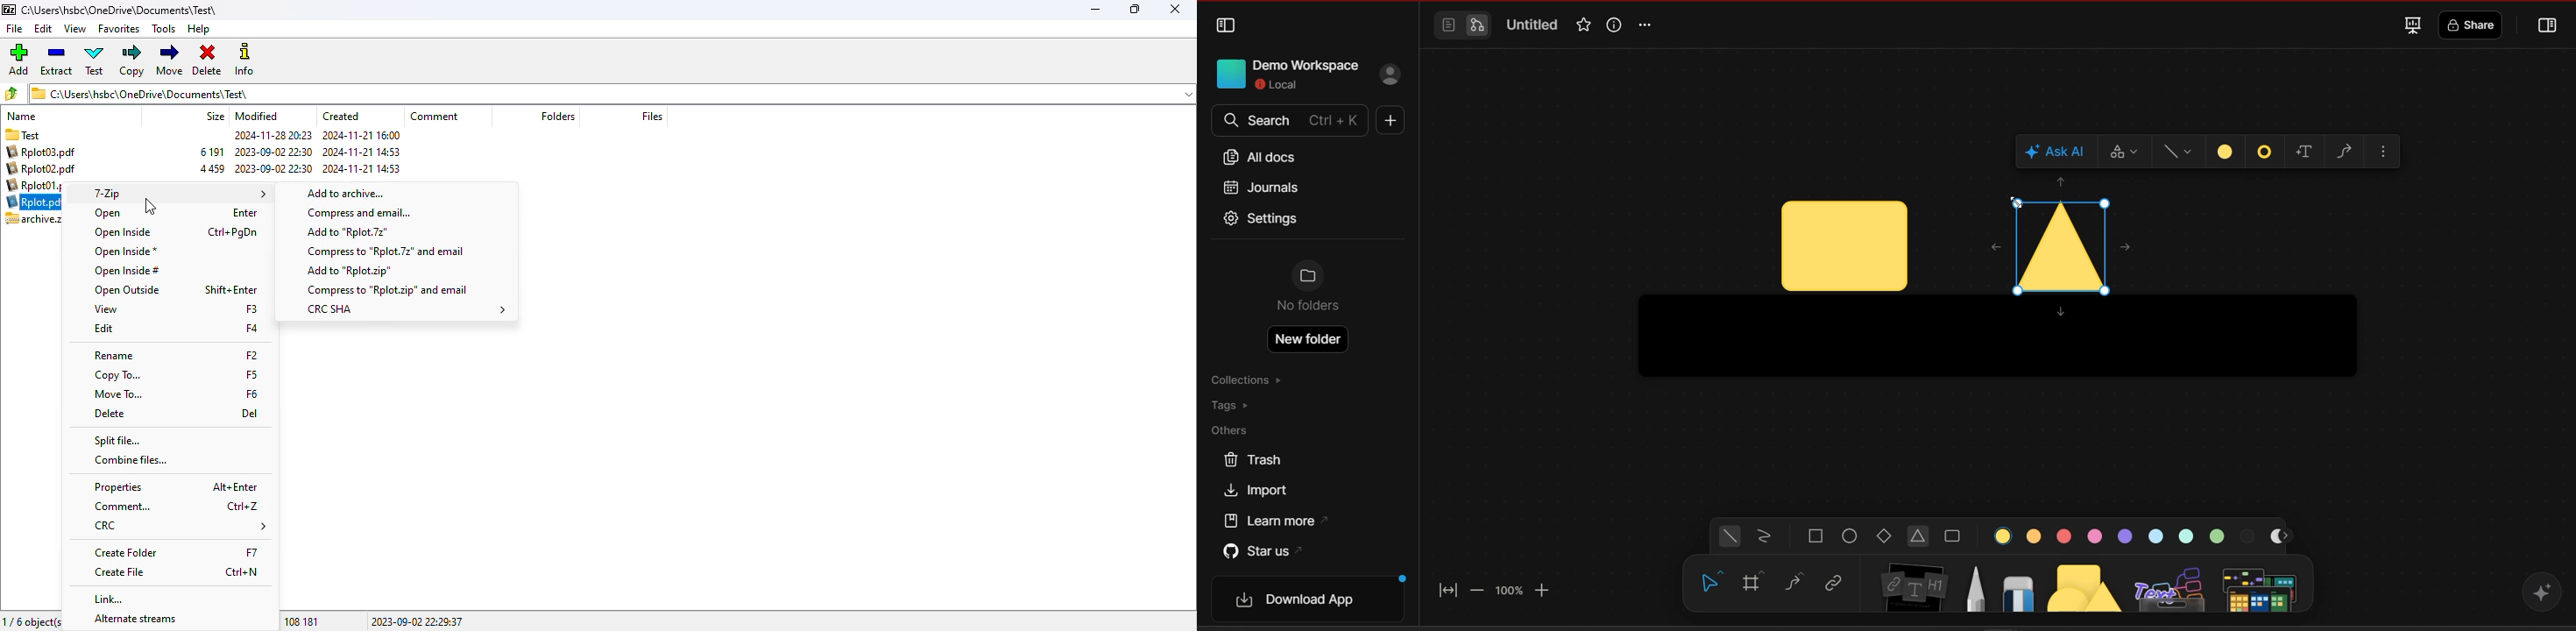 The height and width of the screenshot is (644, 2576). What do you see at coordinates (1262, 220) in the screenshot?
I see `settings` at bounding box center [1262, 220].